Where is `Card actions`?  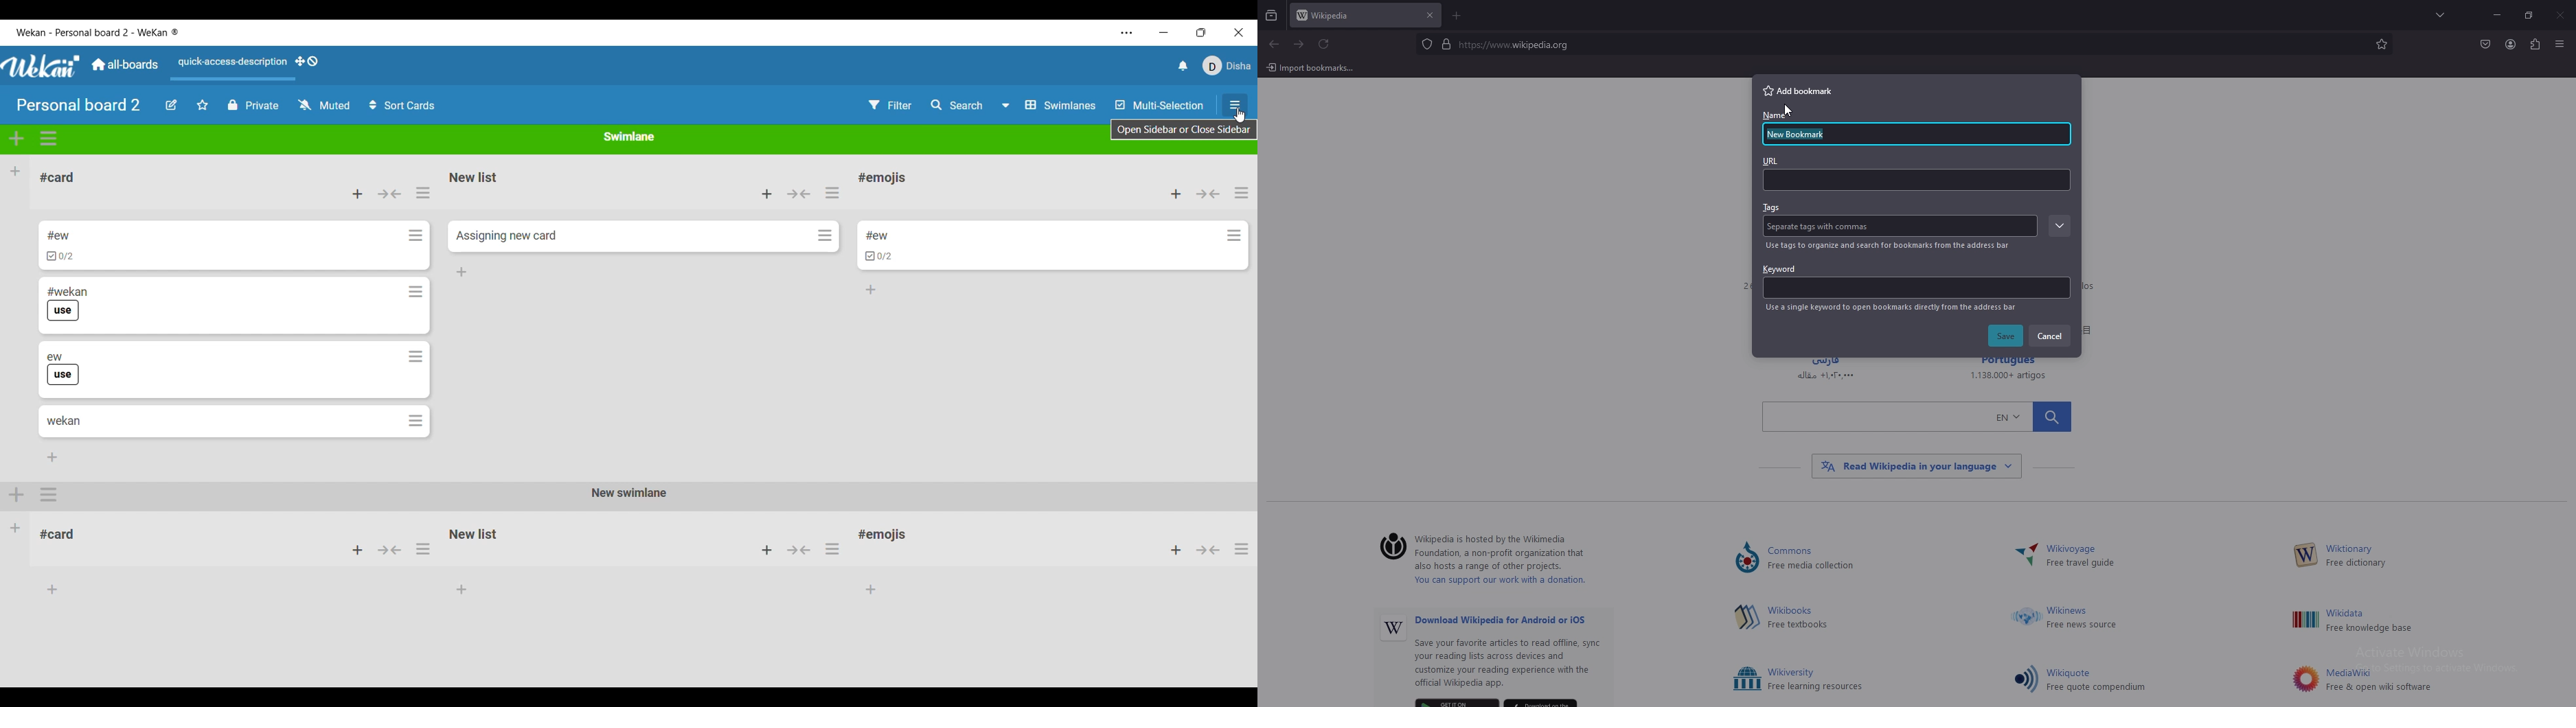 Card actions is located at coordinates (825, 235).